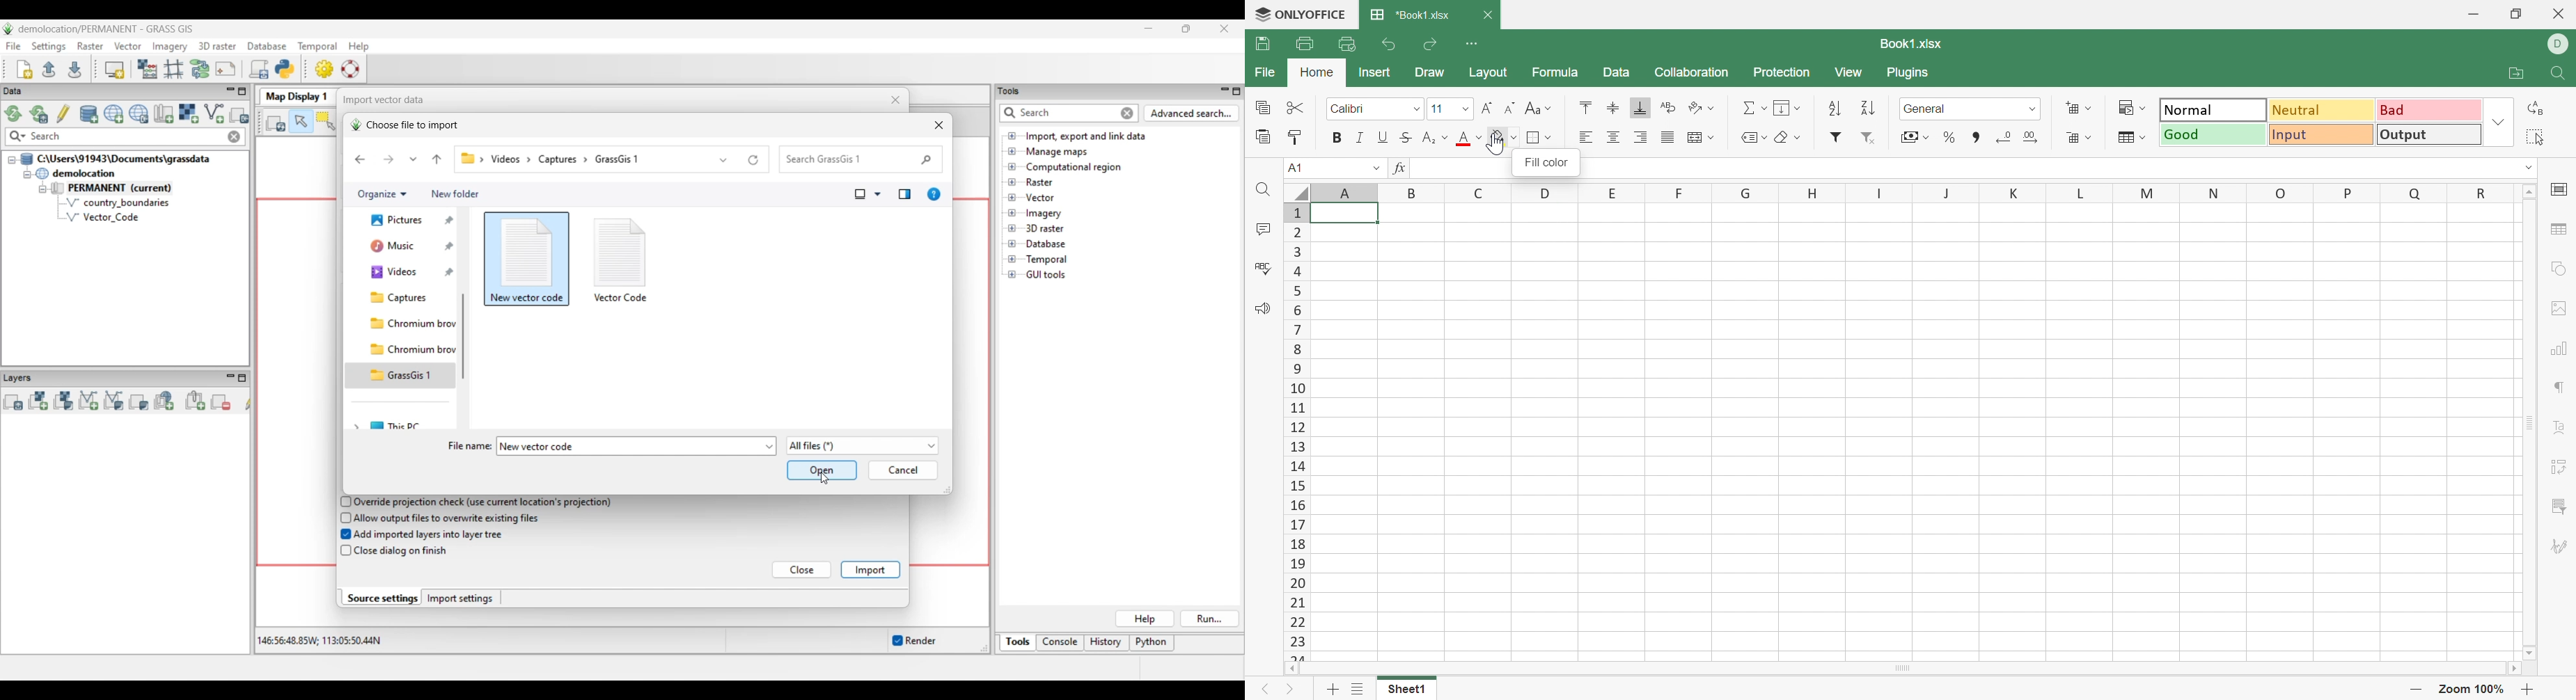 The height and width of the screenshot is (700, 2576). I want to click on Quick Print, so click(1347, 44).